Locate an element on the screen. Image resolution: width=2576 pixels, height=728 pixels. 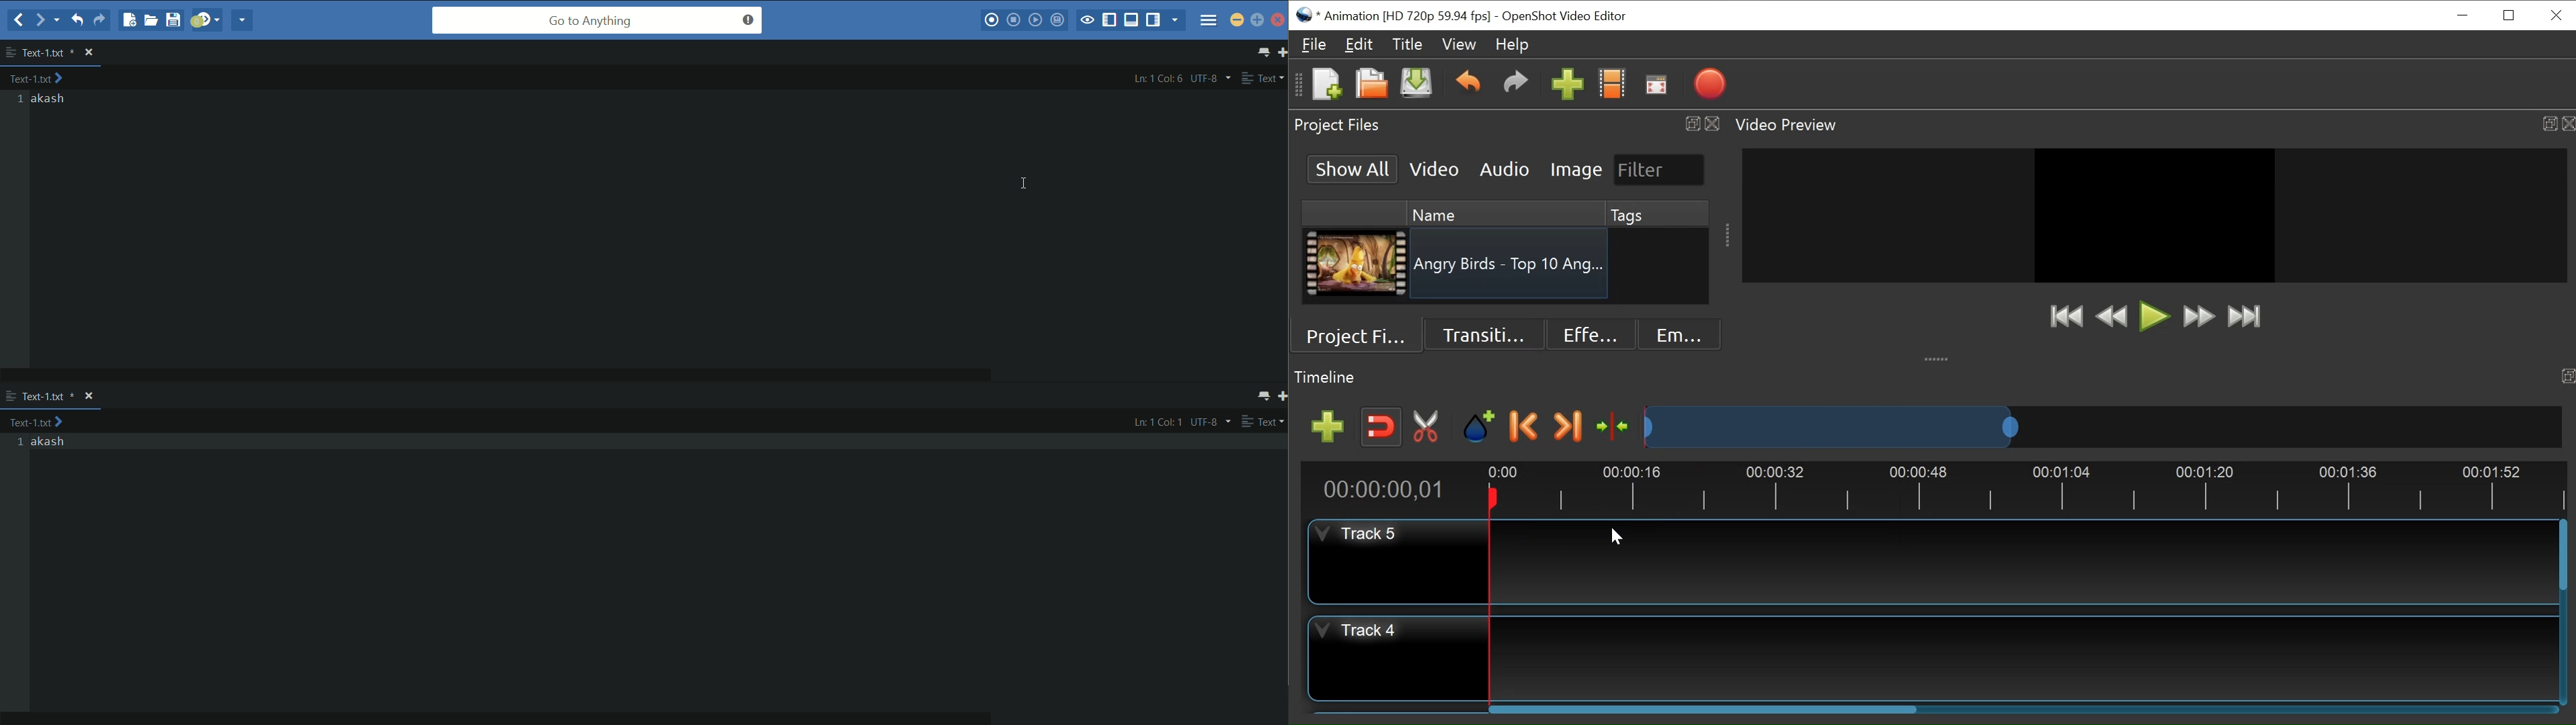
cursor is located at coordinates (1024, 183).